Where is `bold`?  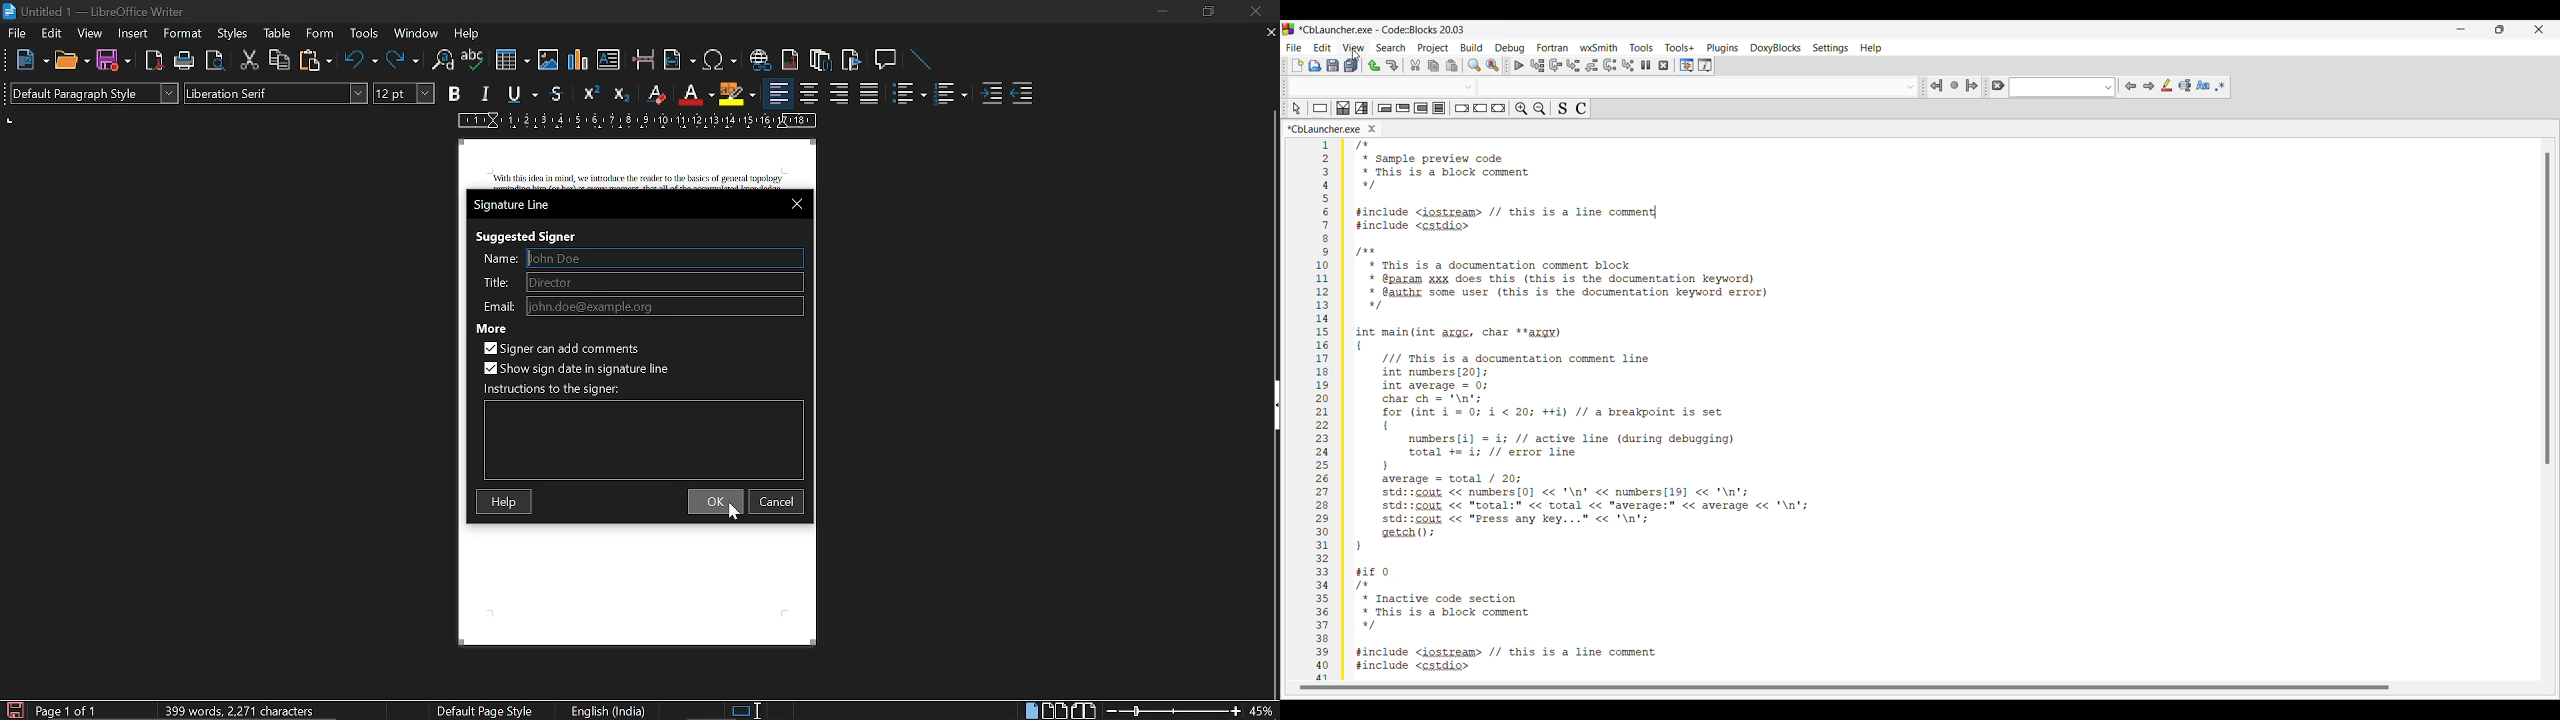 bold is located at coordinates (456, 93).